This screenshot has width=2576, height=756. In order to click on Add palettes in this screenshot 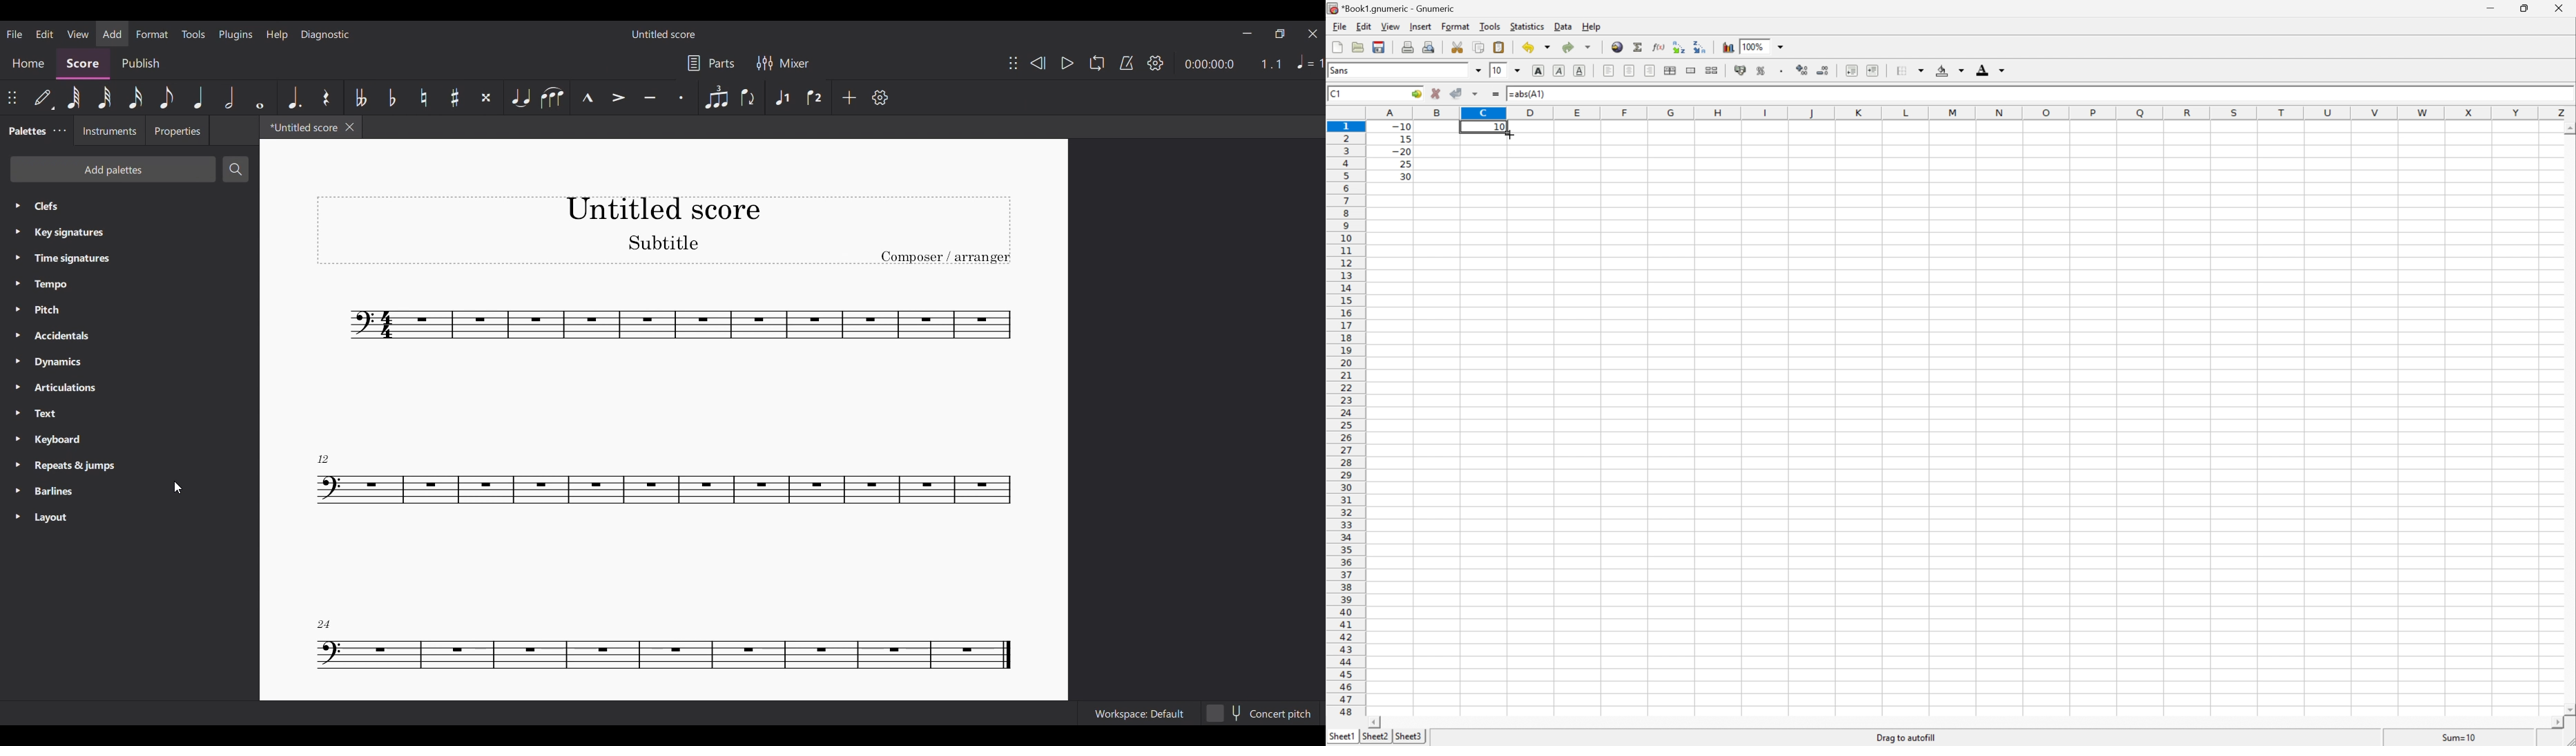, I will do `click(121, 171)`.